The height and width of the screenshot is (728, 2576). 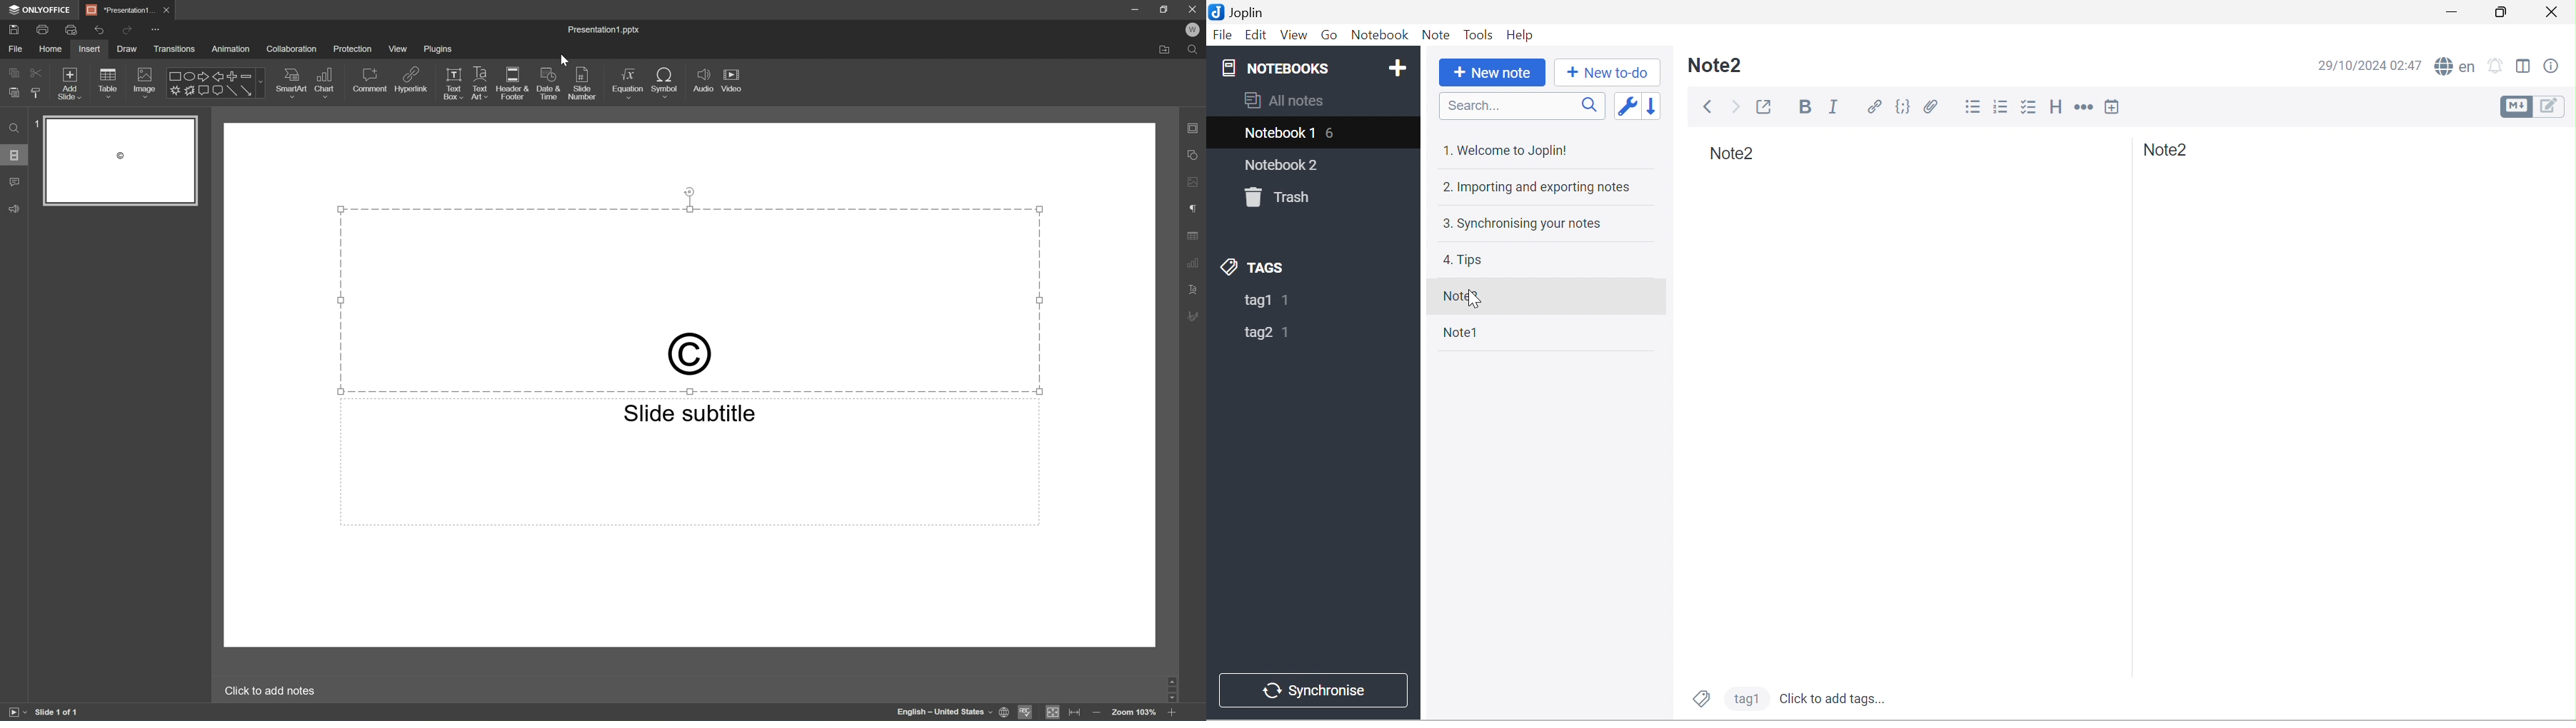 I want to click on Collaboration, so click(x=291, y=49).